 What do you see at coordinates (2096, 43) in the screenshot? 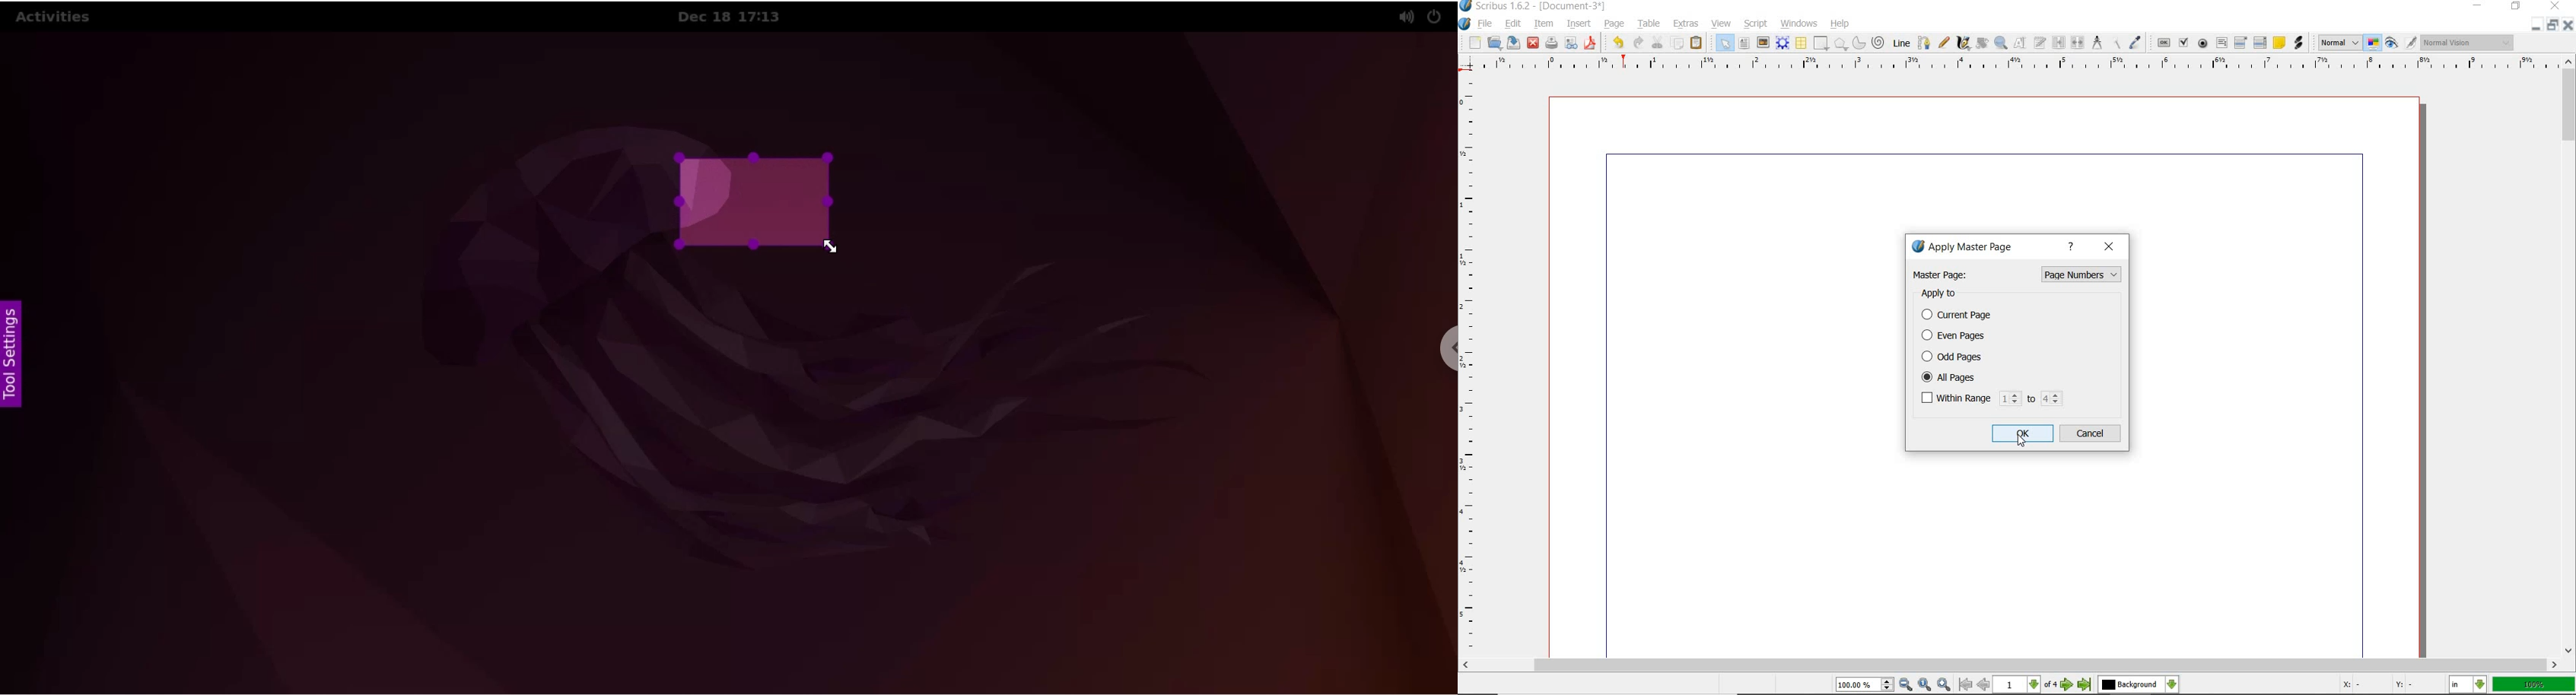
I see `measurements` at bounding box center [2096, 43].